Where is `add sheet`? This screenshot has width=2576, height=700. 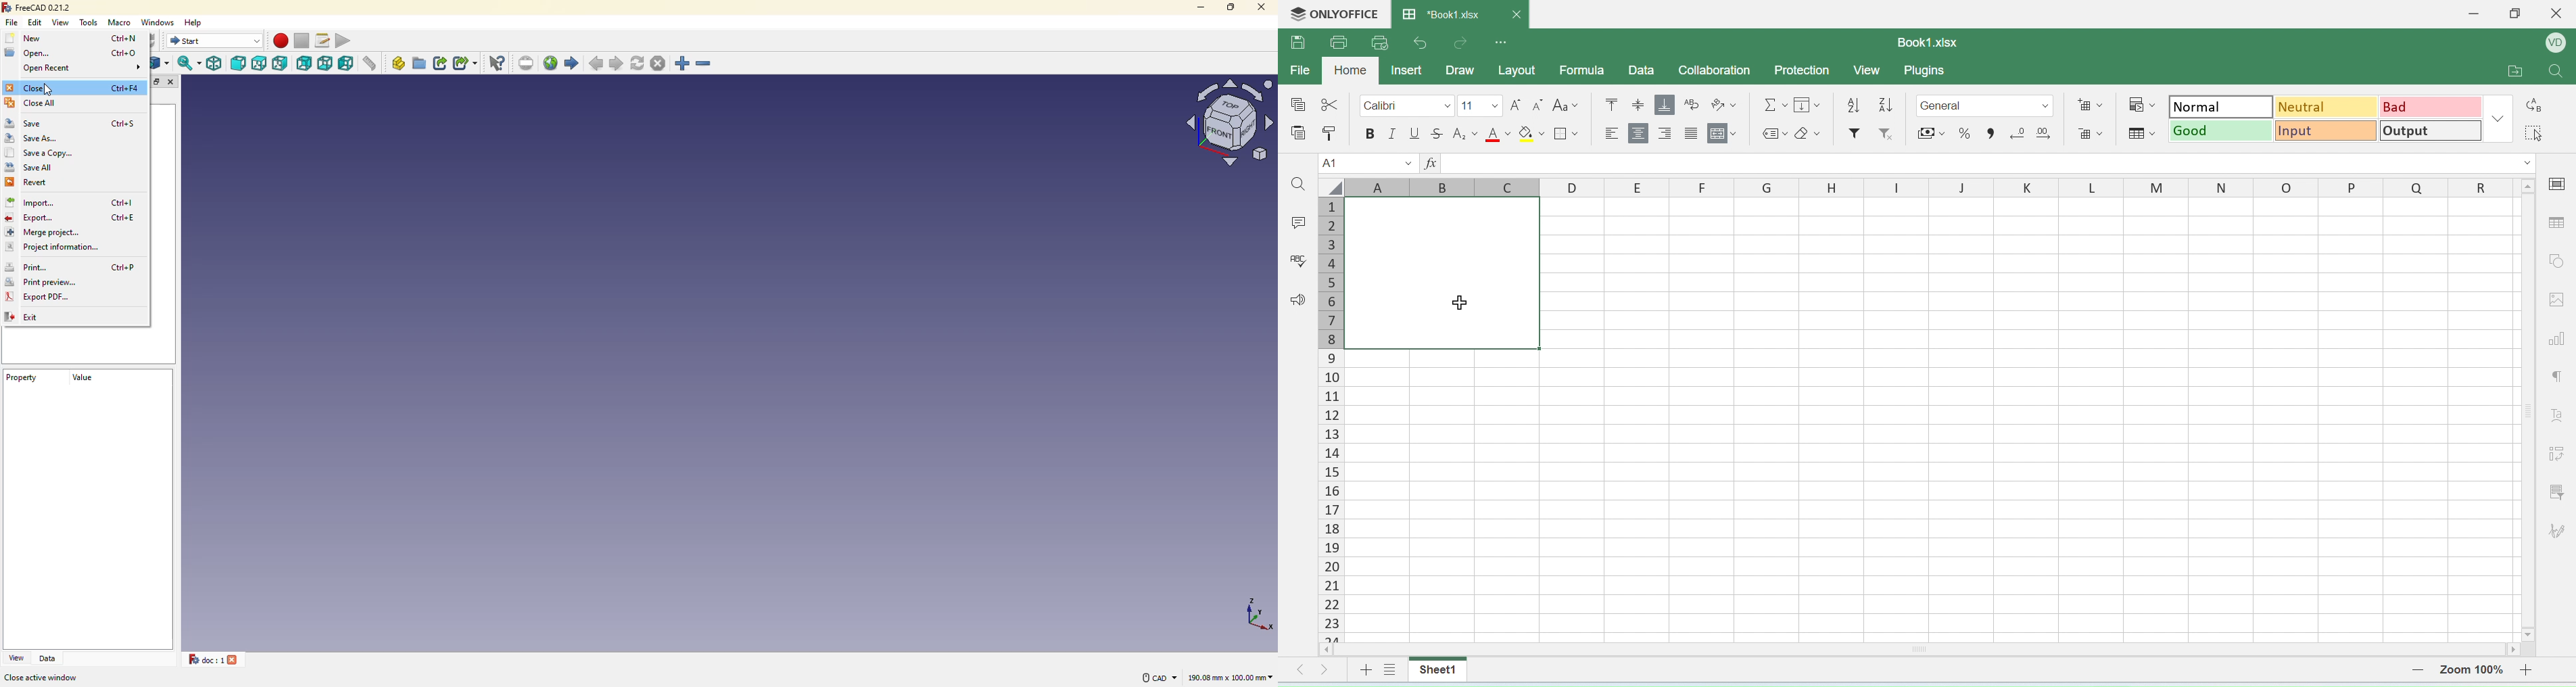
add sheet is located at coordinates (1364, 673).